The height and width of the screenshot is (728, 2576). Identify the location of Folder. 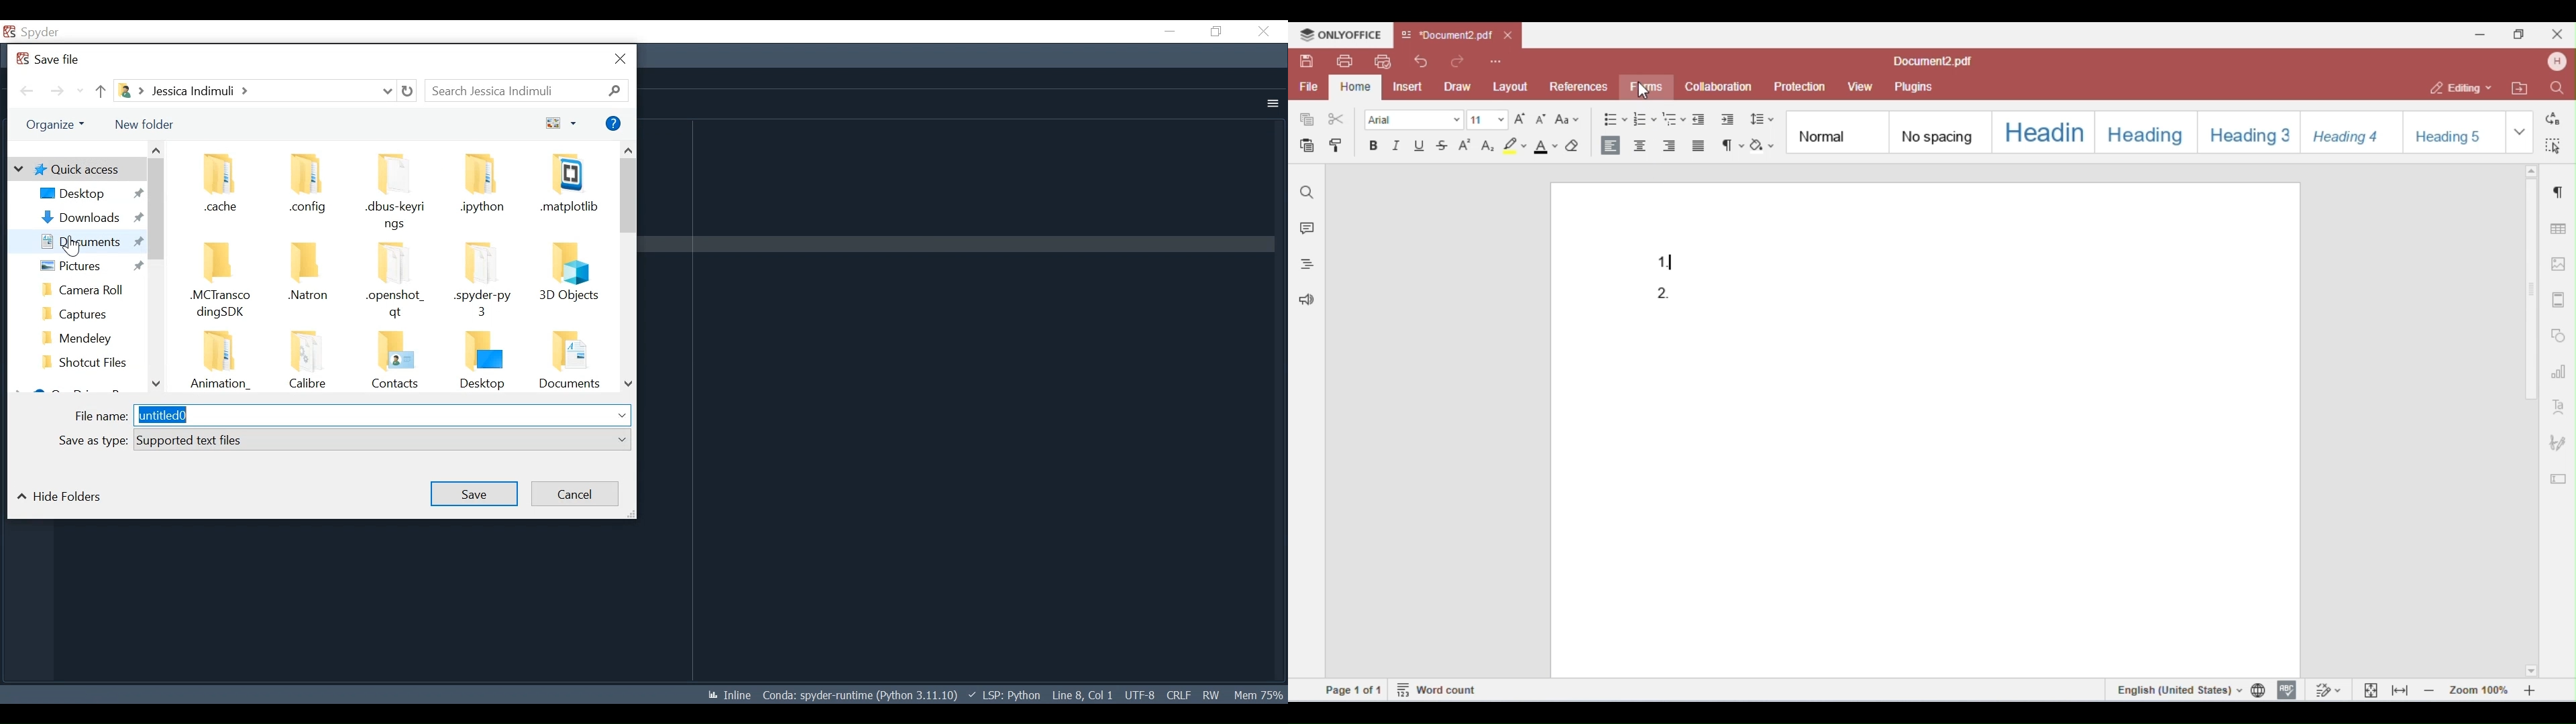
(394, 361).